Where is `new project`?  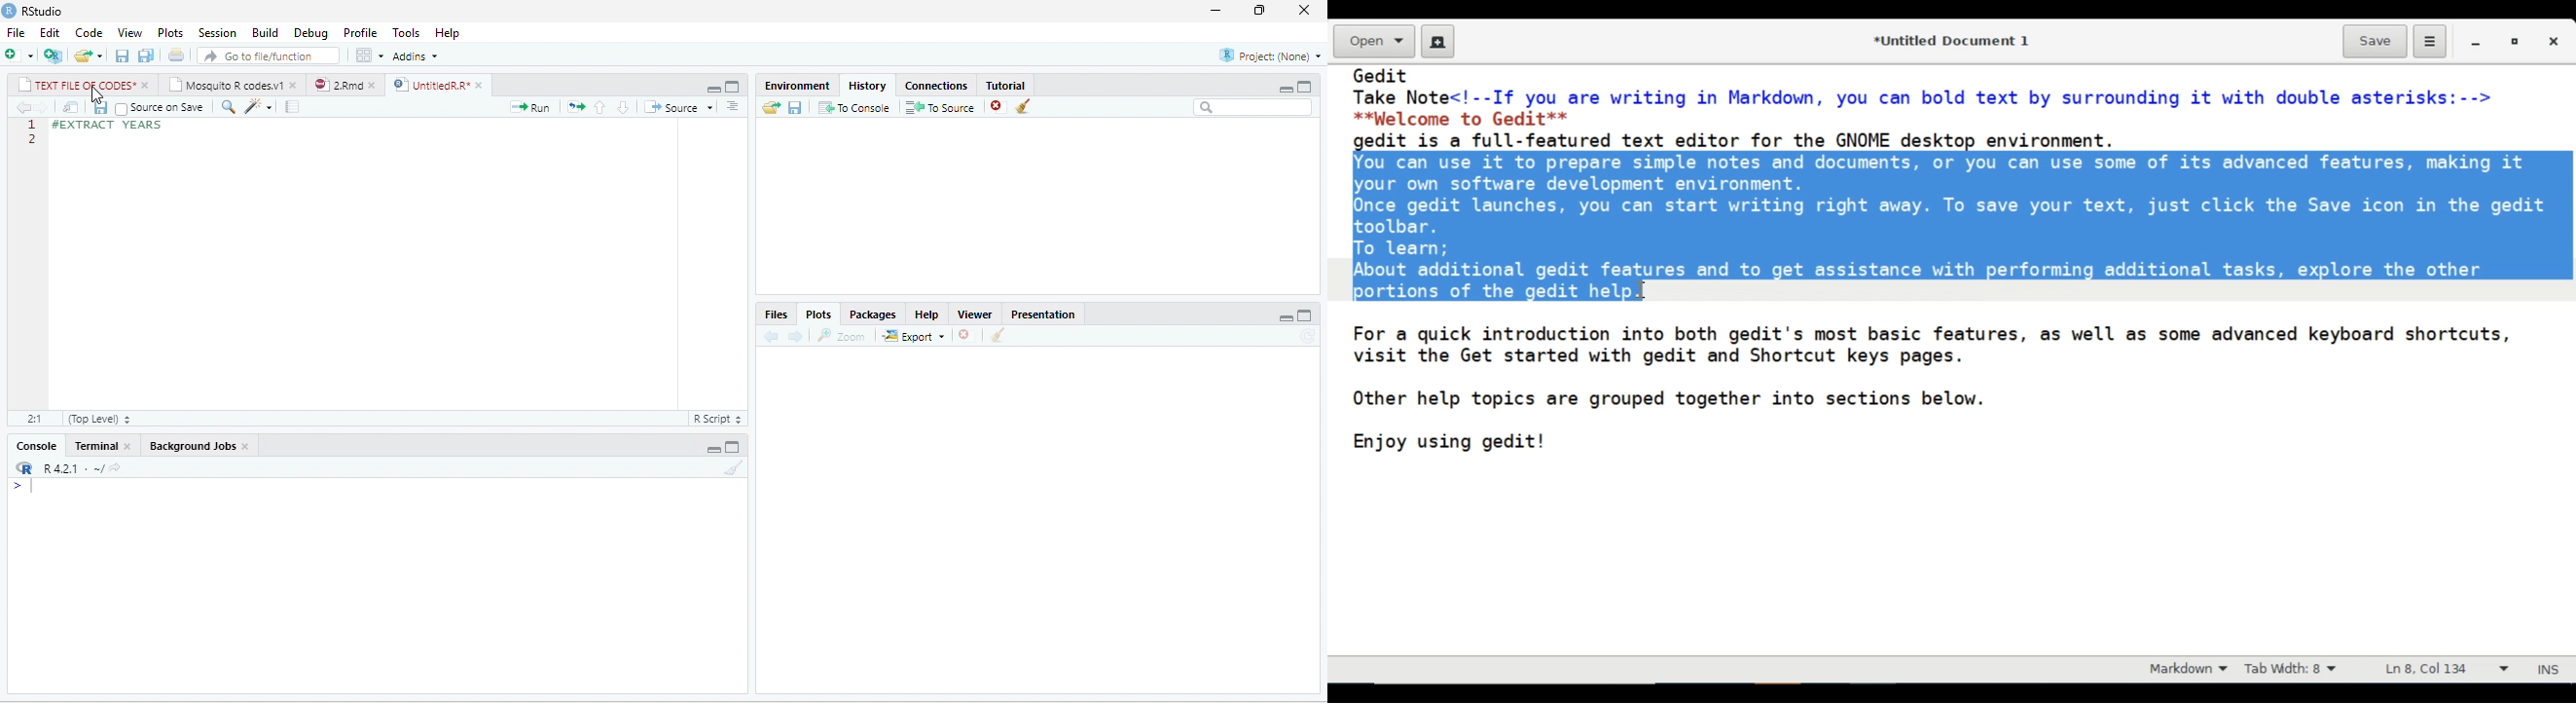
new project is located at coordinates (54, 56).